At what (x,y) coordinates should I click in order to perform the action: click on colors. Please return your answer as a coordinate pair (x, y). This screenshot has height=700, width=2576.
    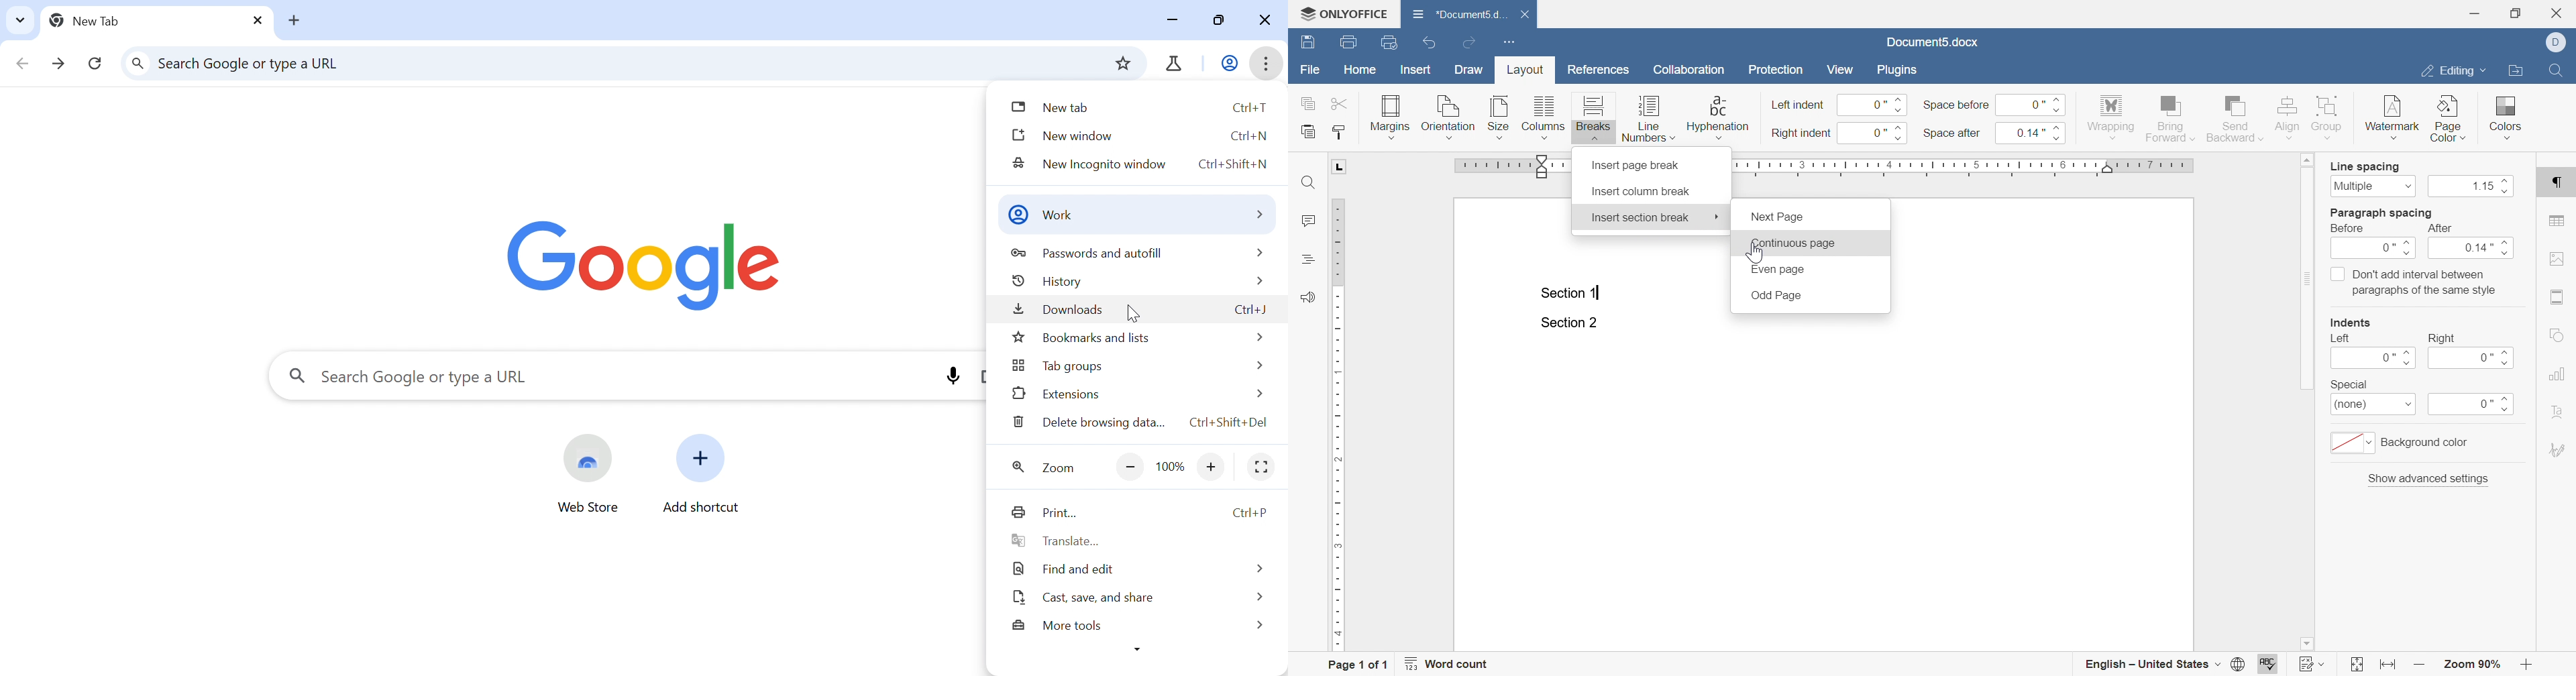
    Looking at the image, I should click on (2507, 116).